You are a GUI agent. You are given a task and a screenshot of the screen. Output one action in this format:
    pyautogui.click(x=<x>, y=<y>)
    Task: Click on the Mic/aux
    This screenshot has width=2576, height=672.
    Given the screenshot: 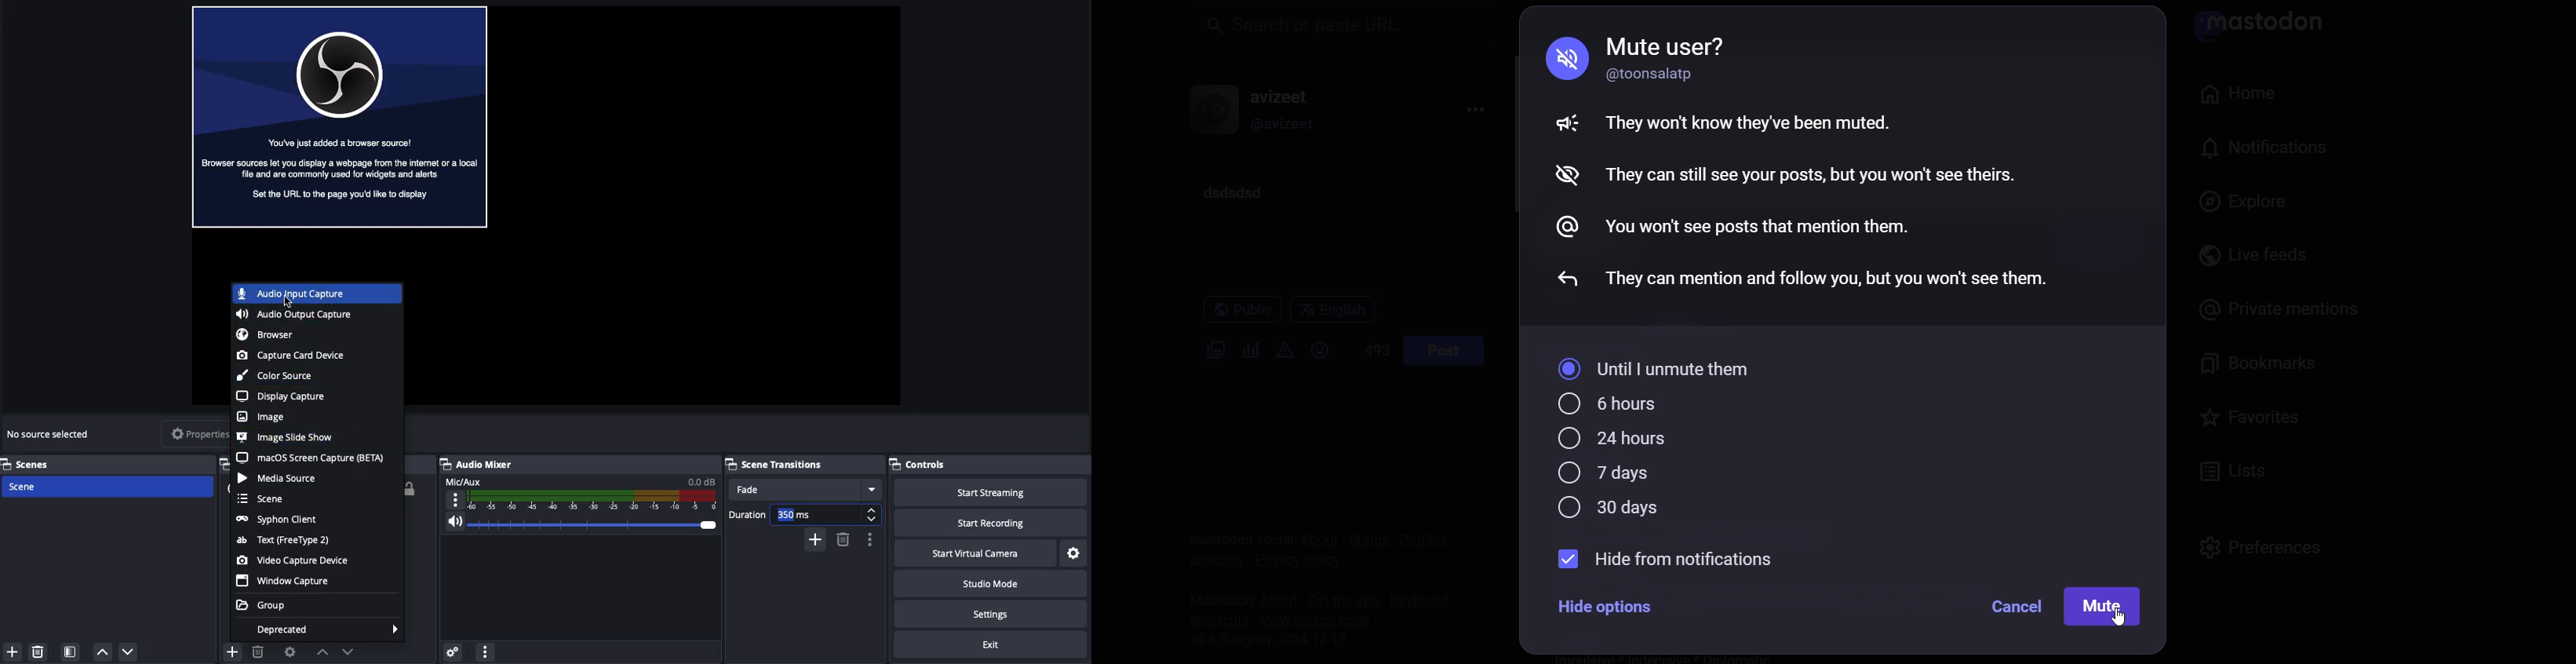 What is the action you would take?
    pyautogui.click(x=580, y=495)
    